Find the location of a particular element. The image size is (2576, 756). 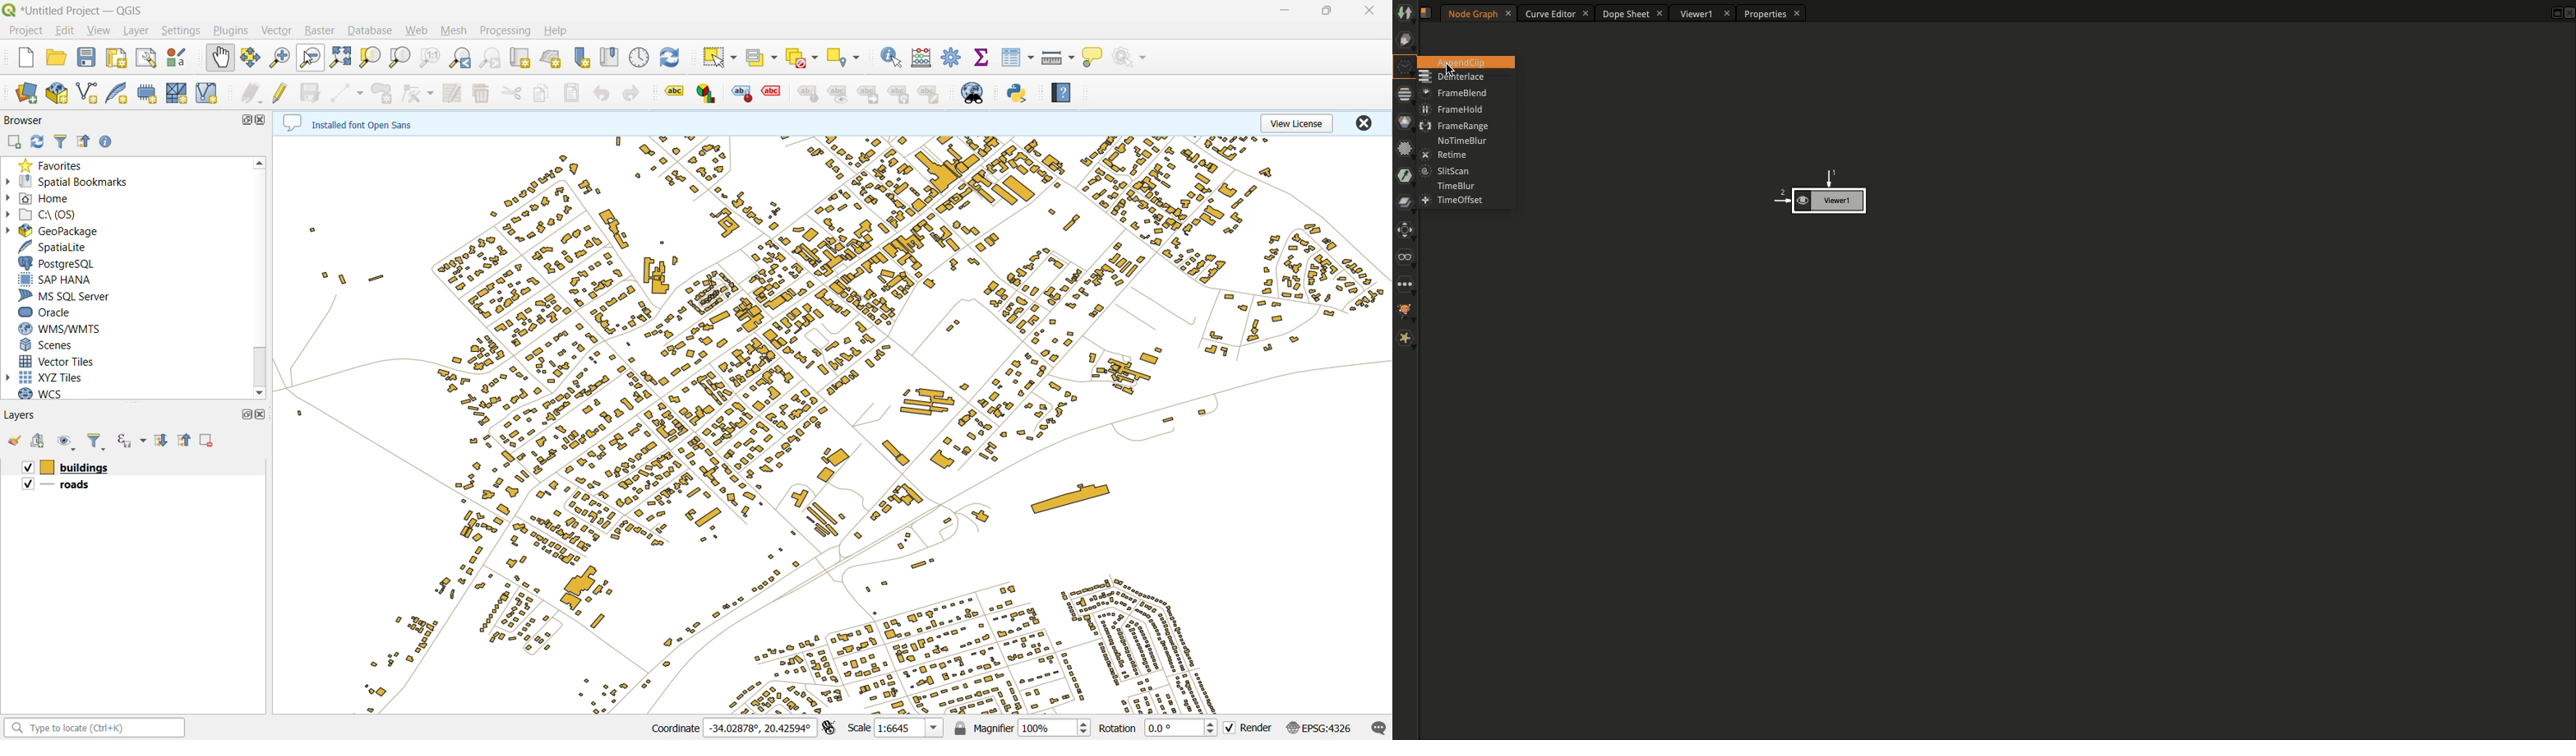

digitize is located at coordinates (349, 93).